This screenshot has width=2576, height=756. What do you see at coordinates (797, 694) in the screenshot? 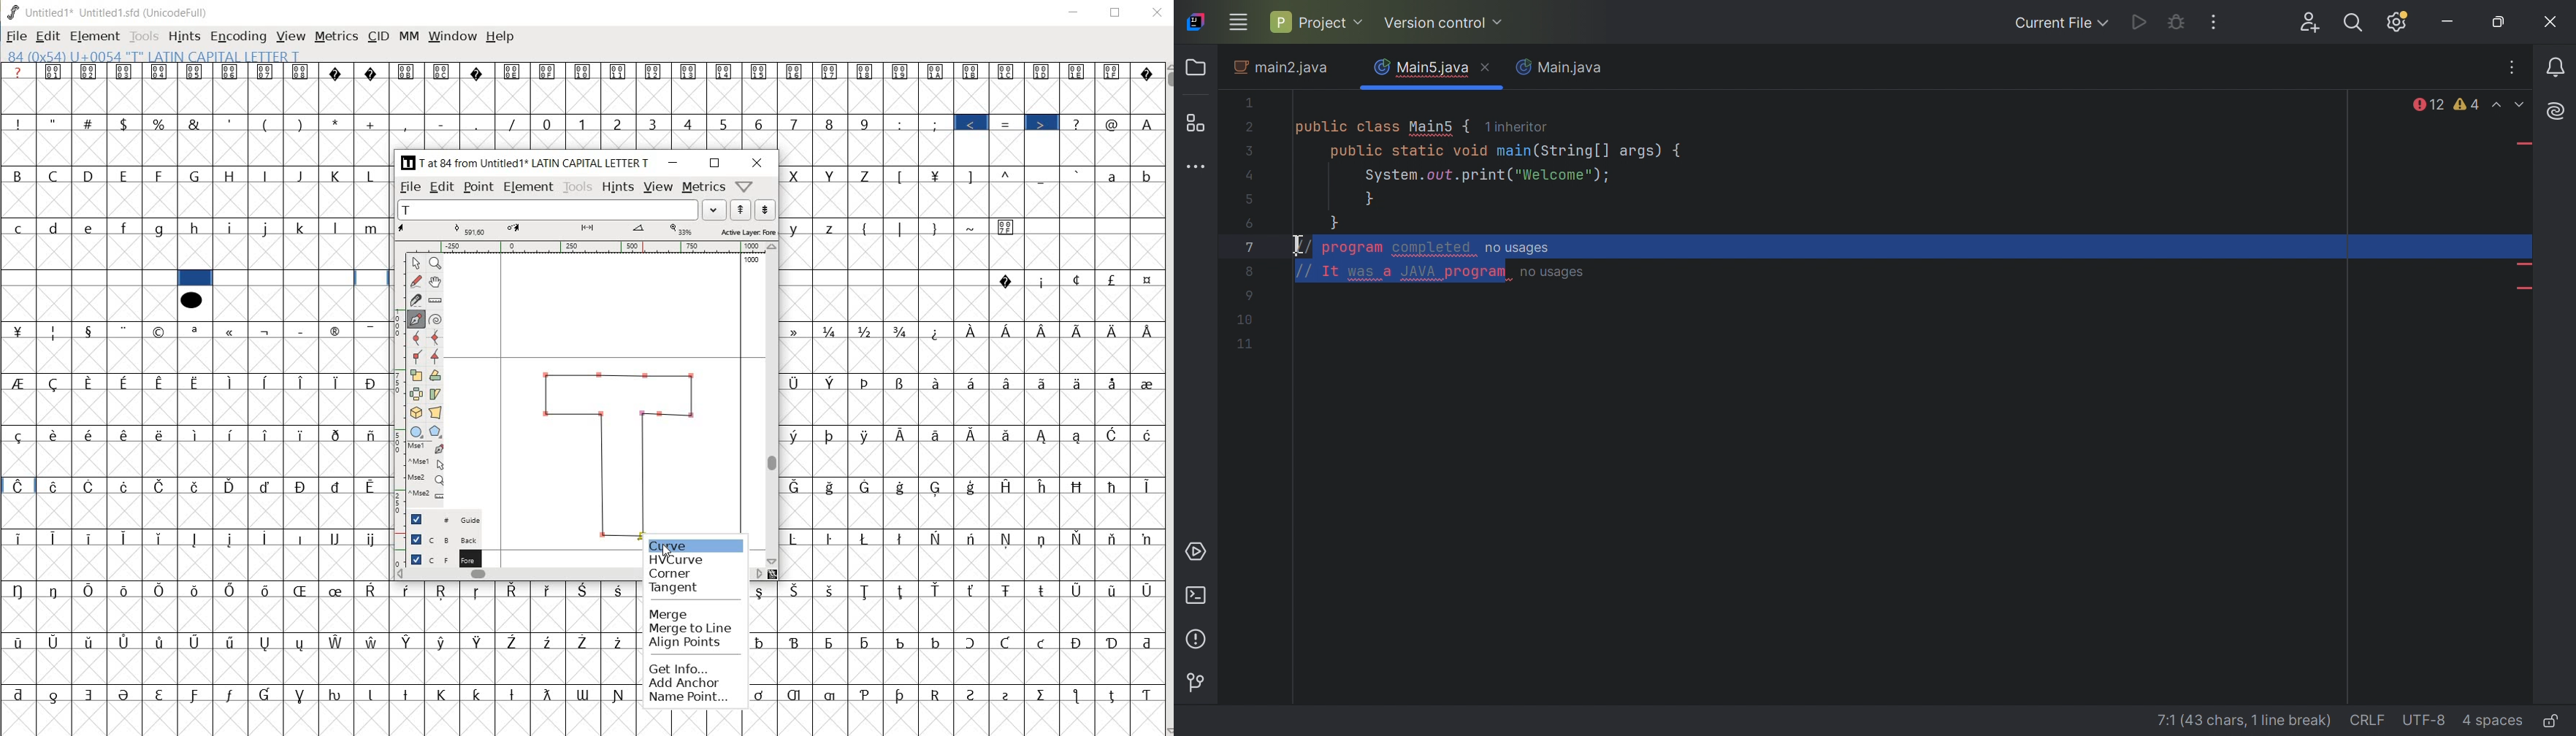
I see `Symbol` at bounding box center [797, 694].